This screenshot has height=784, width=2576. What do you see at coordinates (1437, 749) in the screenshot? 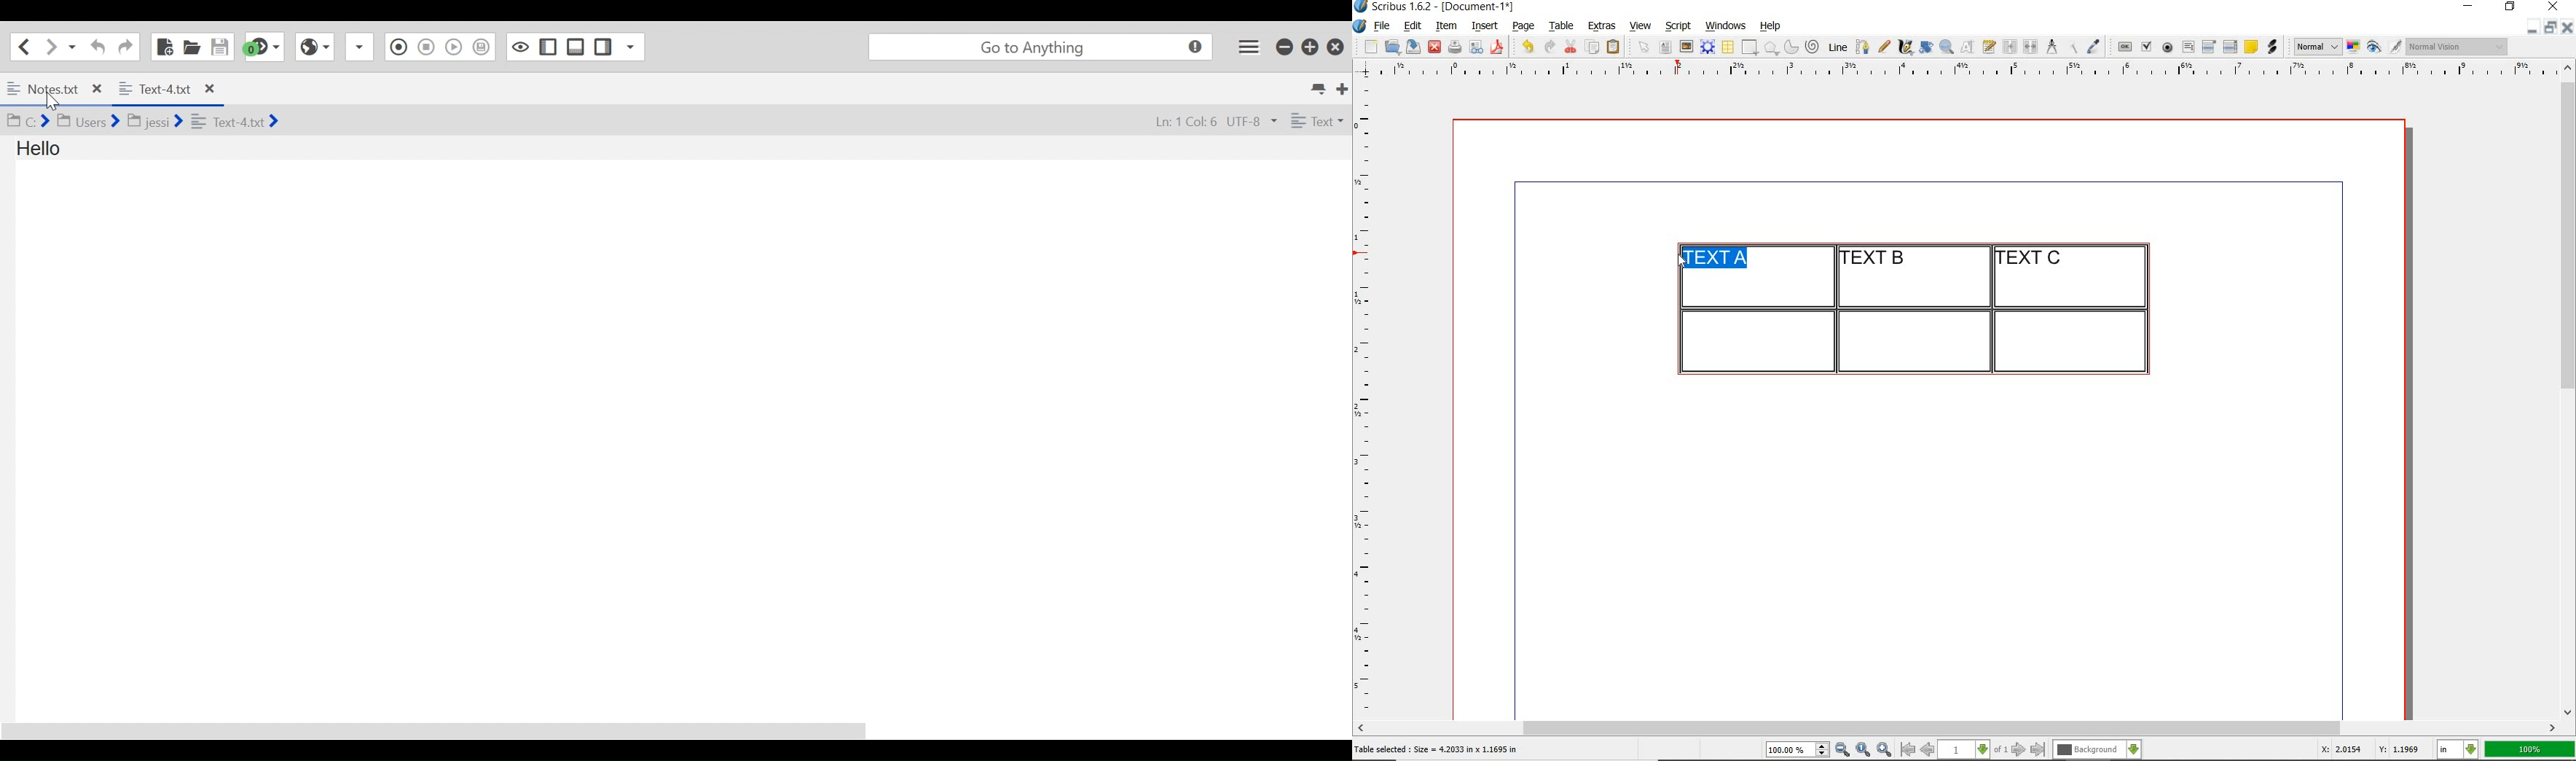
I see `Table selected : Size = 4.2033 in x 1.1695 in` at bounding box center [1437, 749].